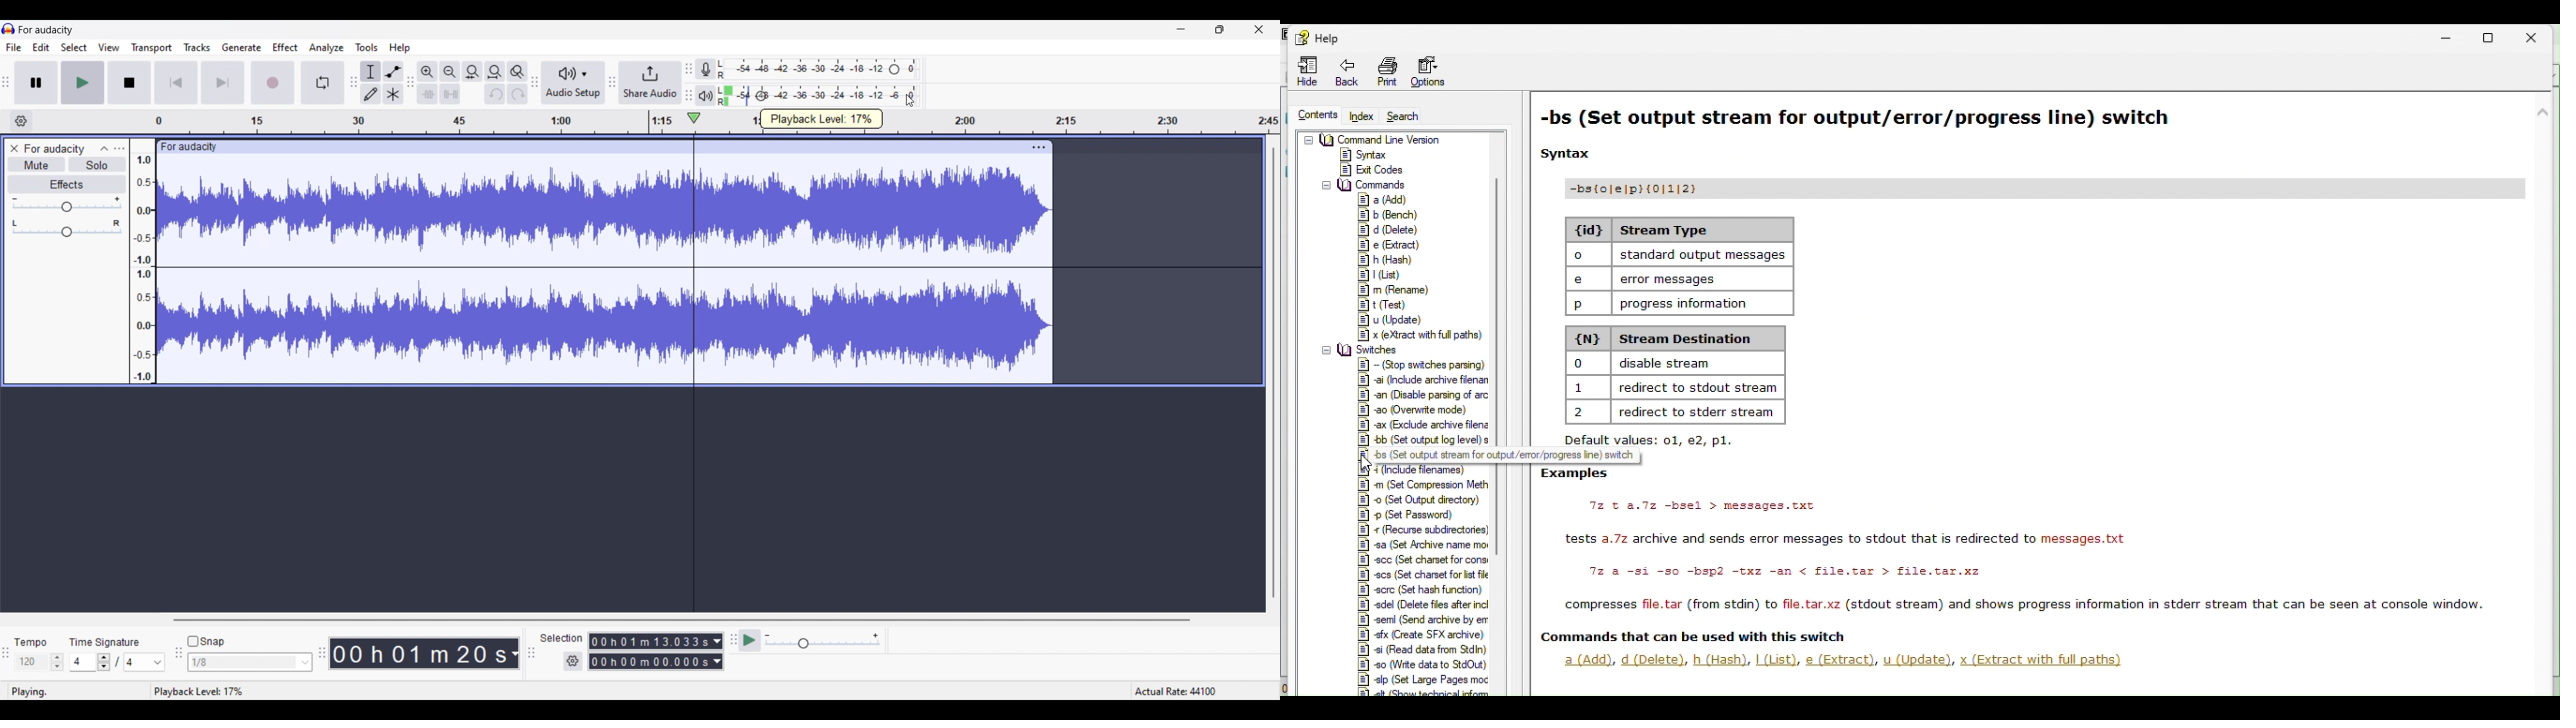 The width and height of the screenshot is (2576, 728). What do you see at coordinates (31, 643) in the screenshot?
I see `tempo` at bounding box center [31, 643].